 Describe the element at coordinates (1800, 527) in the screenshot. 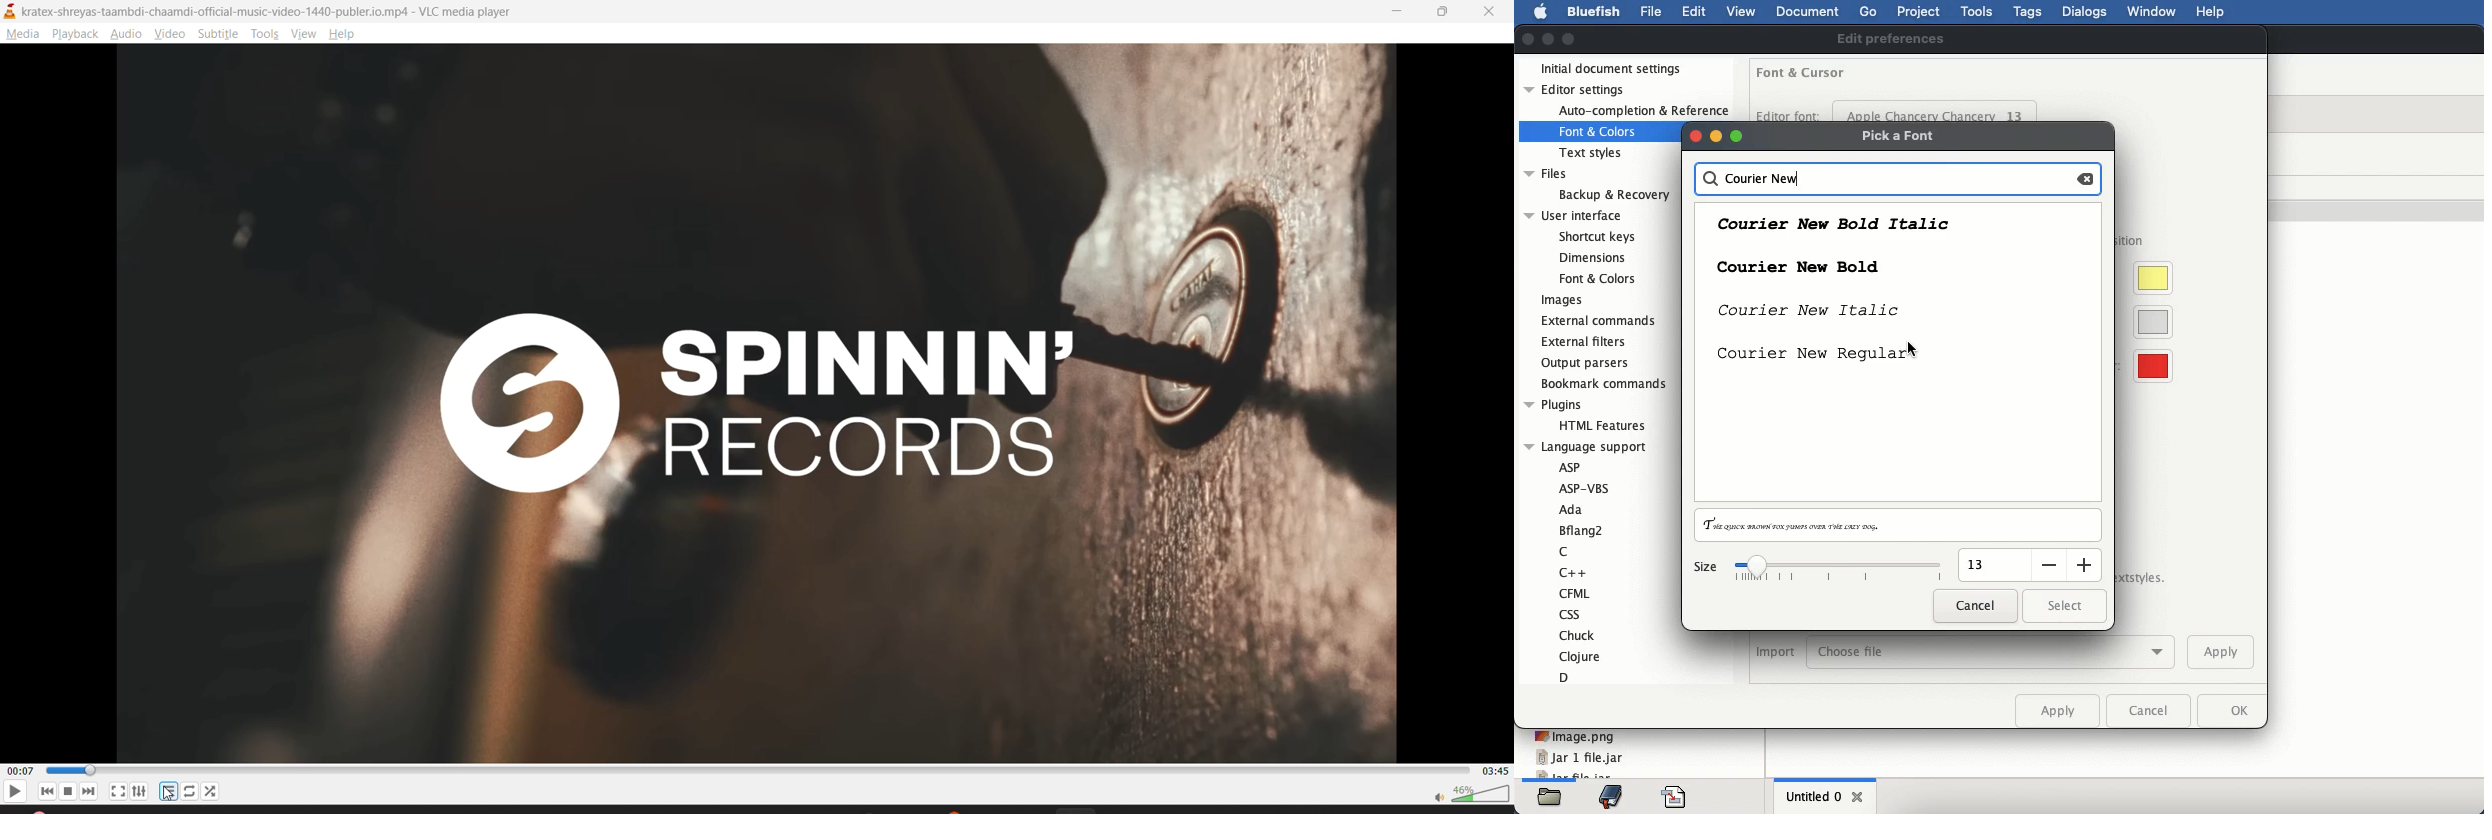

I see `preview` at that location.